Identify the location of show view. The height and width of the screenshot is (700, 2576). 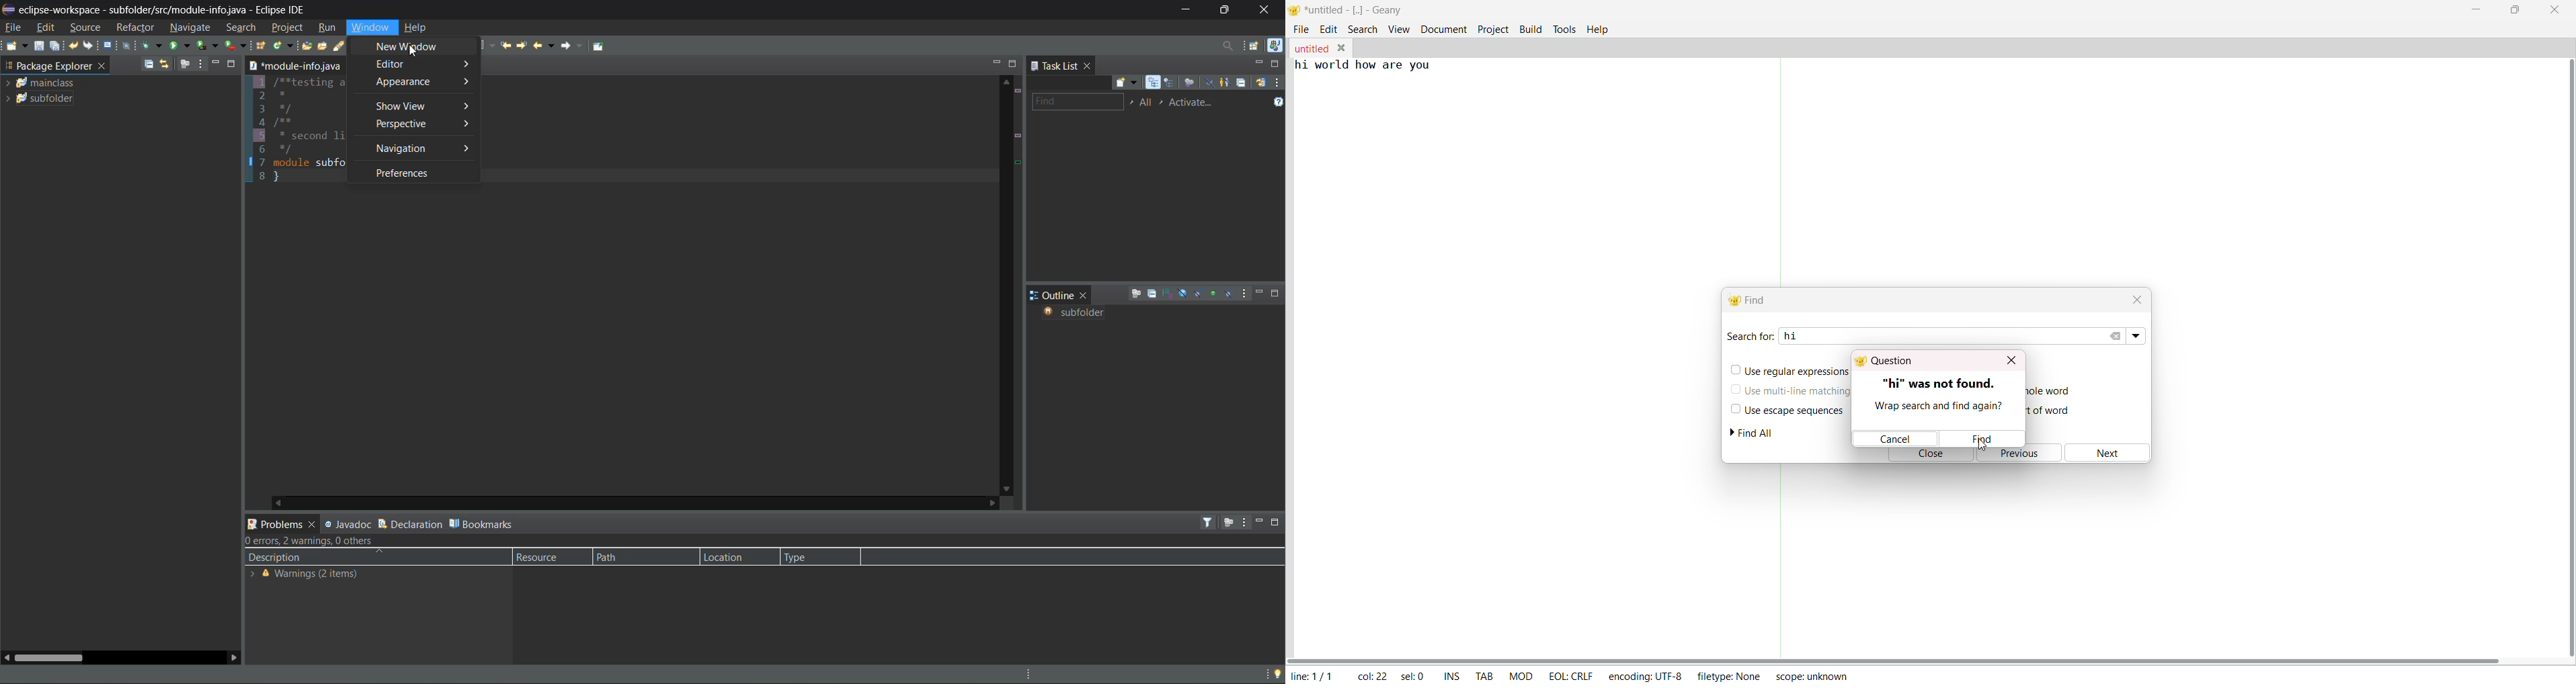
(421, 106).